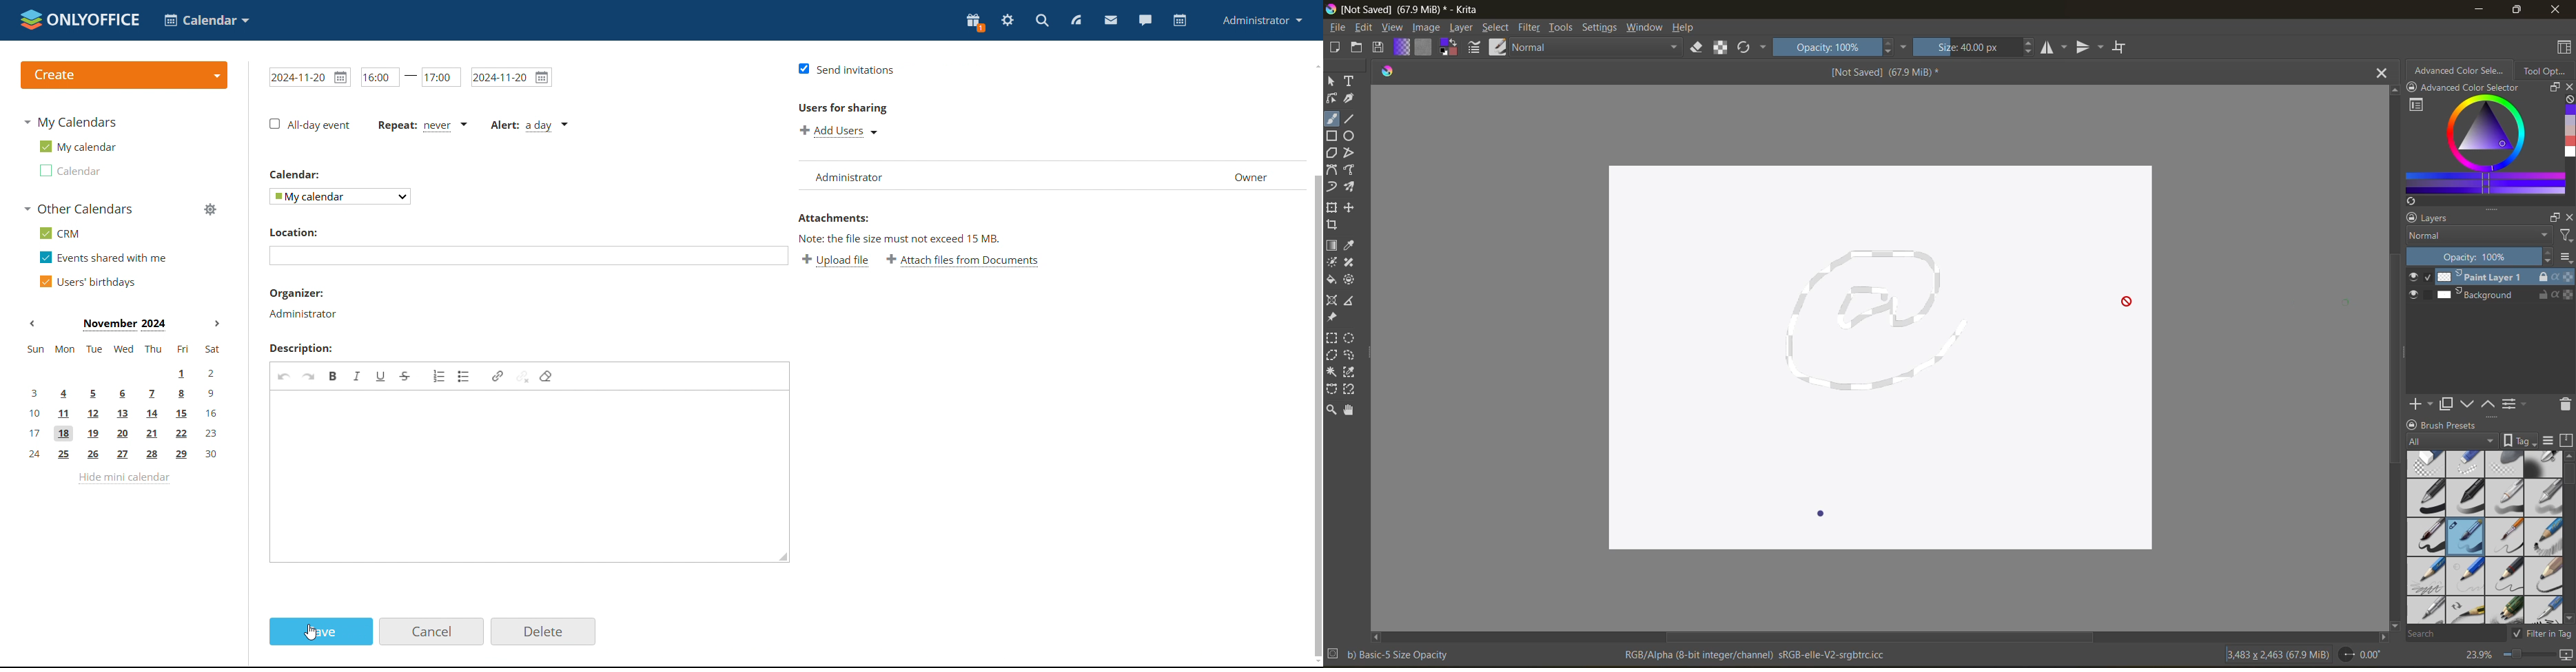 Image resolution: width=2576 pixels, height=672 pixels. I want to click on settings, so click(1600, 28).